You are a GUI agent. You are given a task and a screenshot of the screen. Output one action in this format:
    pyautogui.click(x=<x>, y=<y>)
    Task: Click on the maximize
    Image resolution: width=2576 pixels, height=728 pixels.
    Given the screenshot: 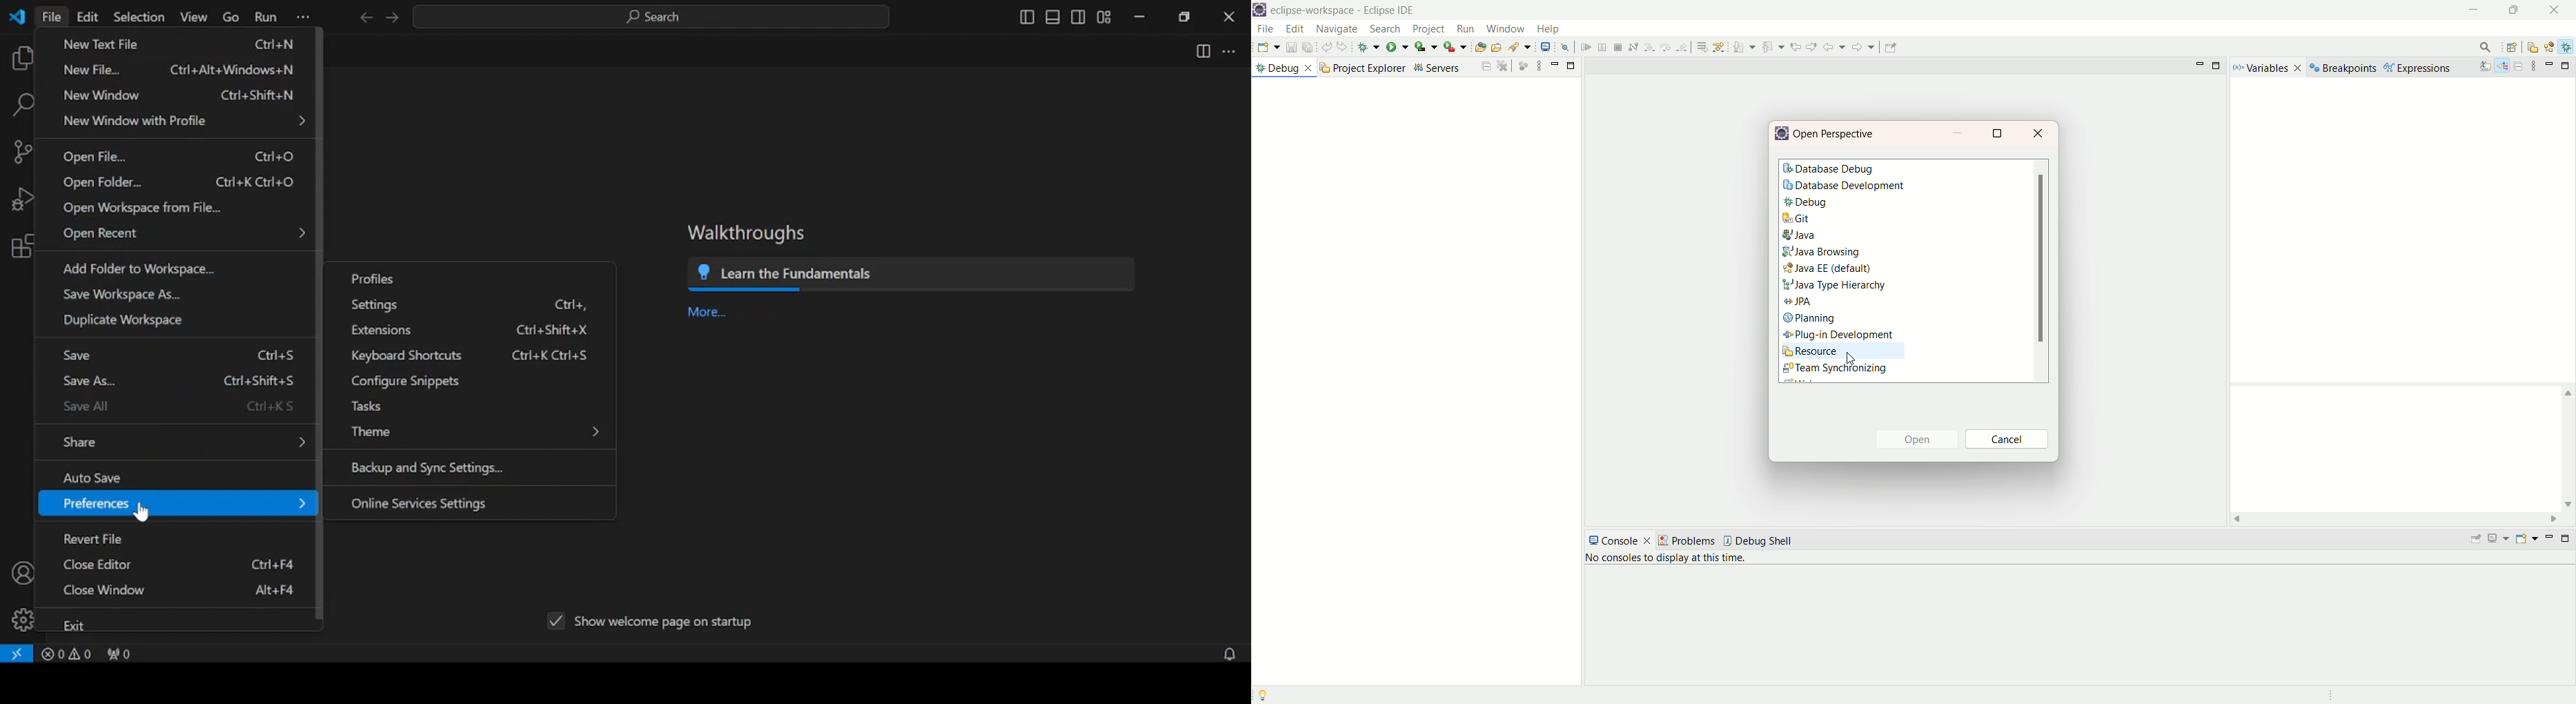 What is the action you would take?
    pyautogui.click(x=2001, y=134)
    